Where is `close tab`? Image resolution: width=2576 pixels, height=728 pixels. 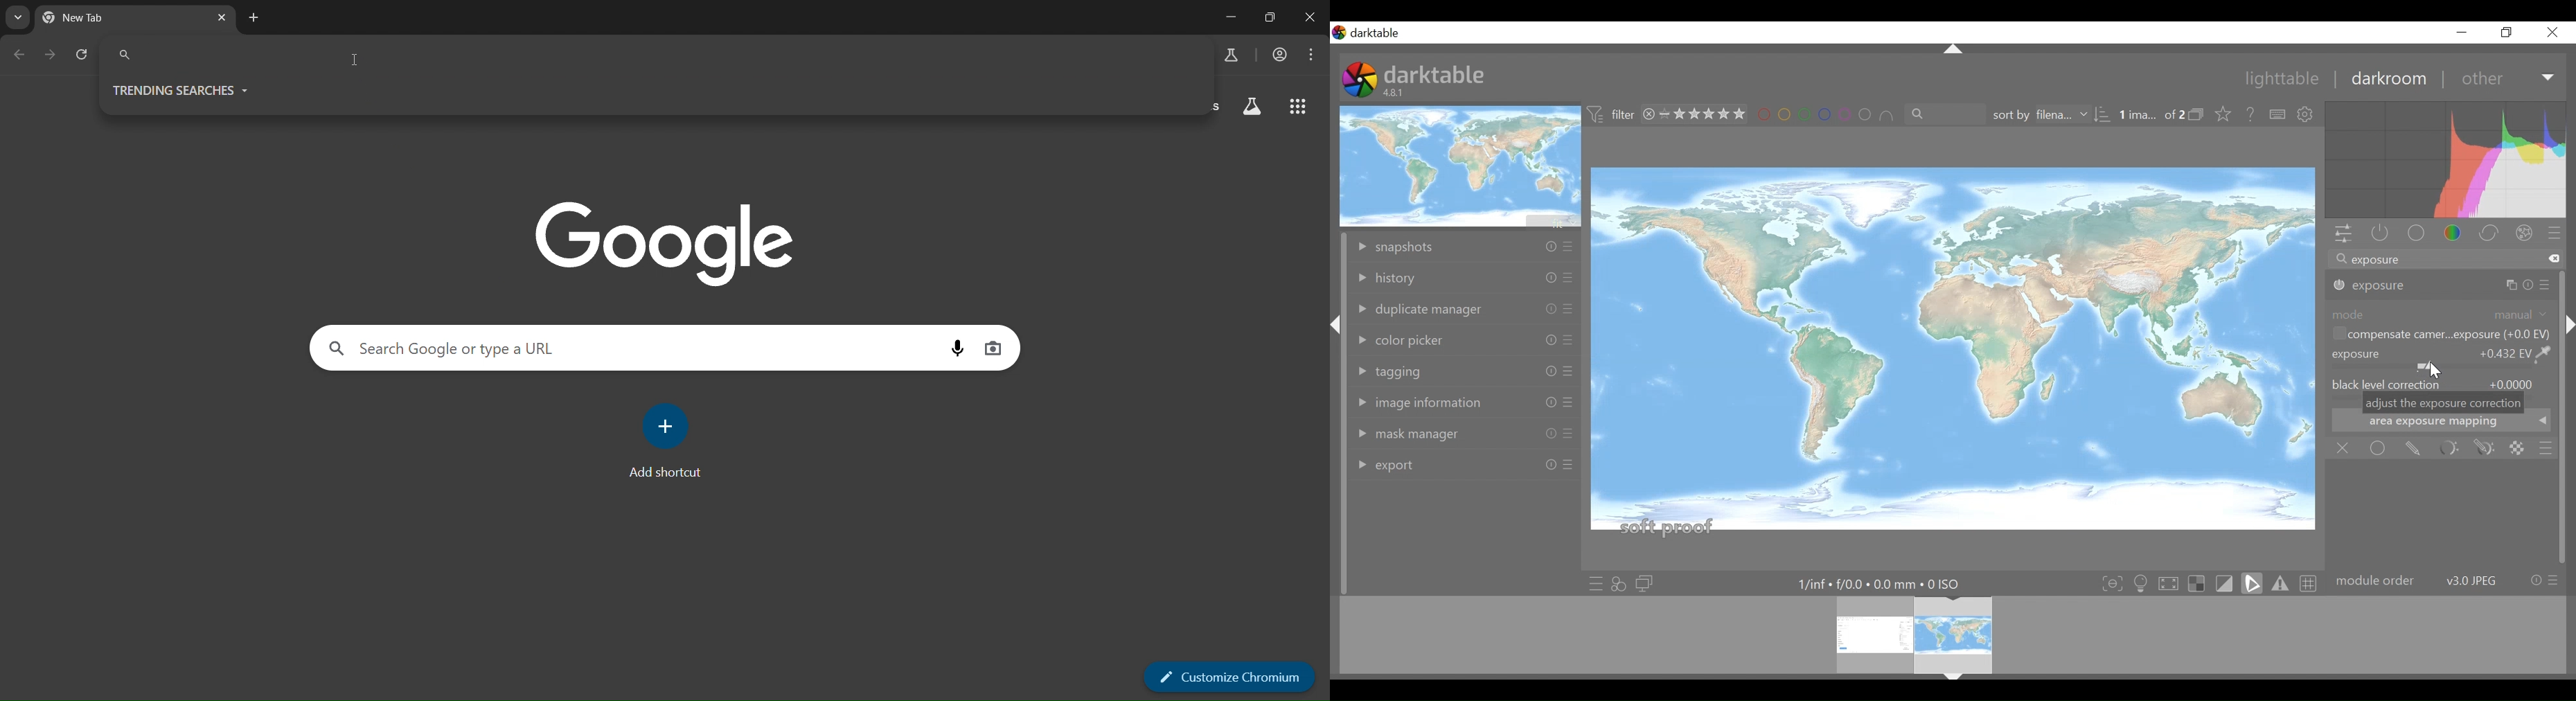
close tab is located at coordinates (221, 18).